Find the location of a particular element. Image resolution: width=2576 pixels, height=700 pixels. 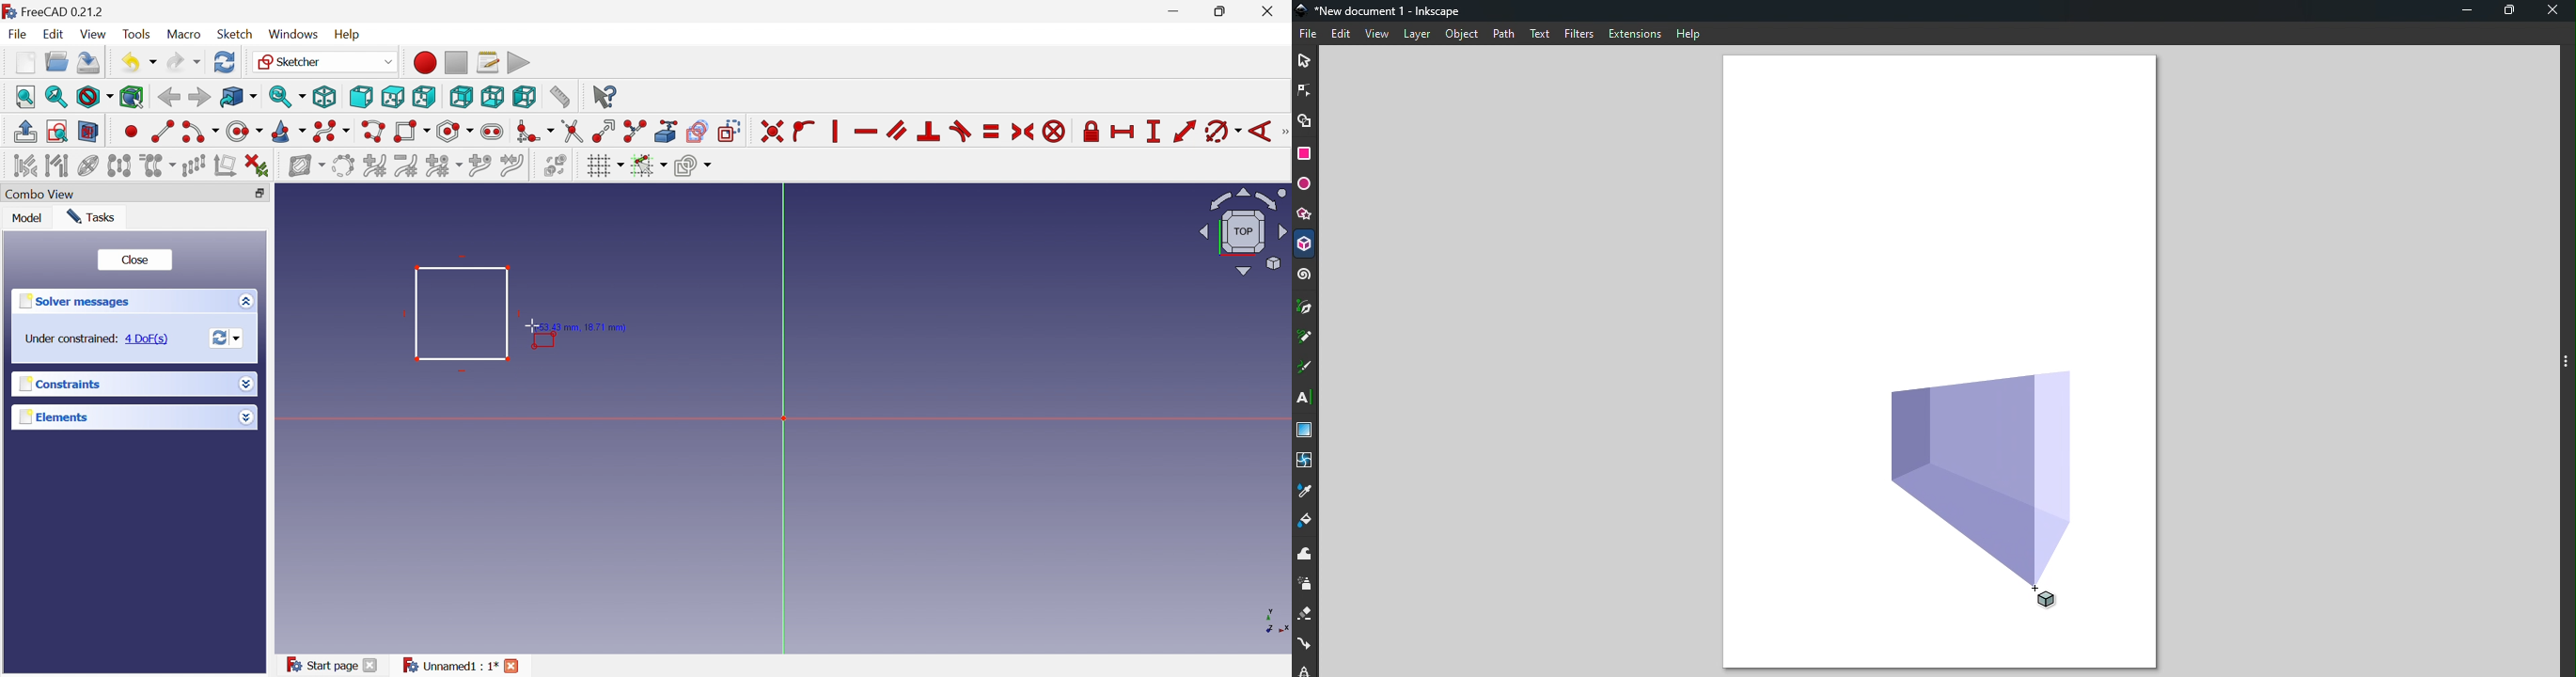

(-53.43 mm, 18.71 mm) is located at coordinates (585, 328).